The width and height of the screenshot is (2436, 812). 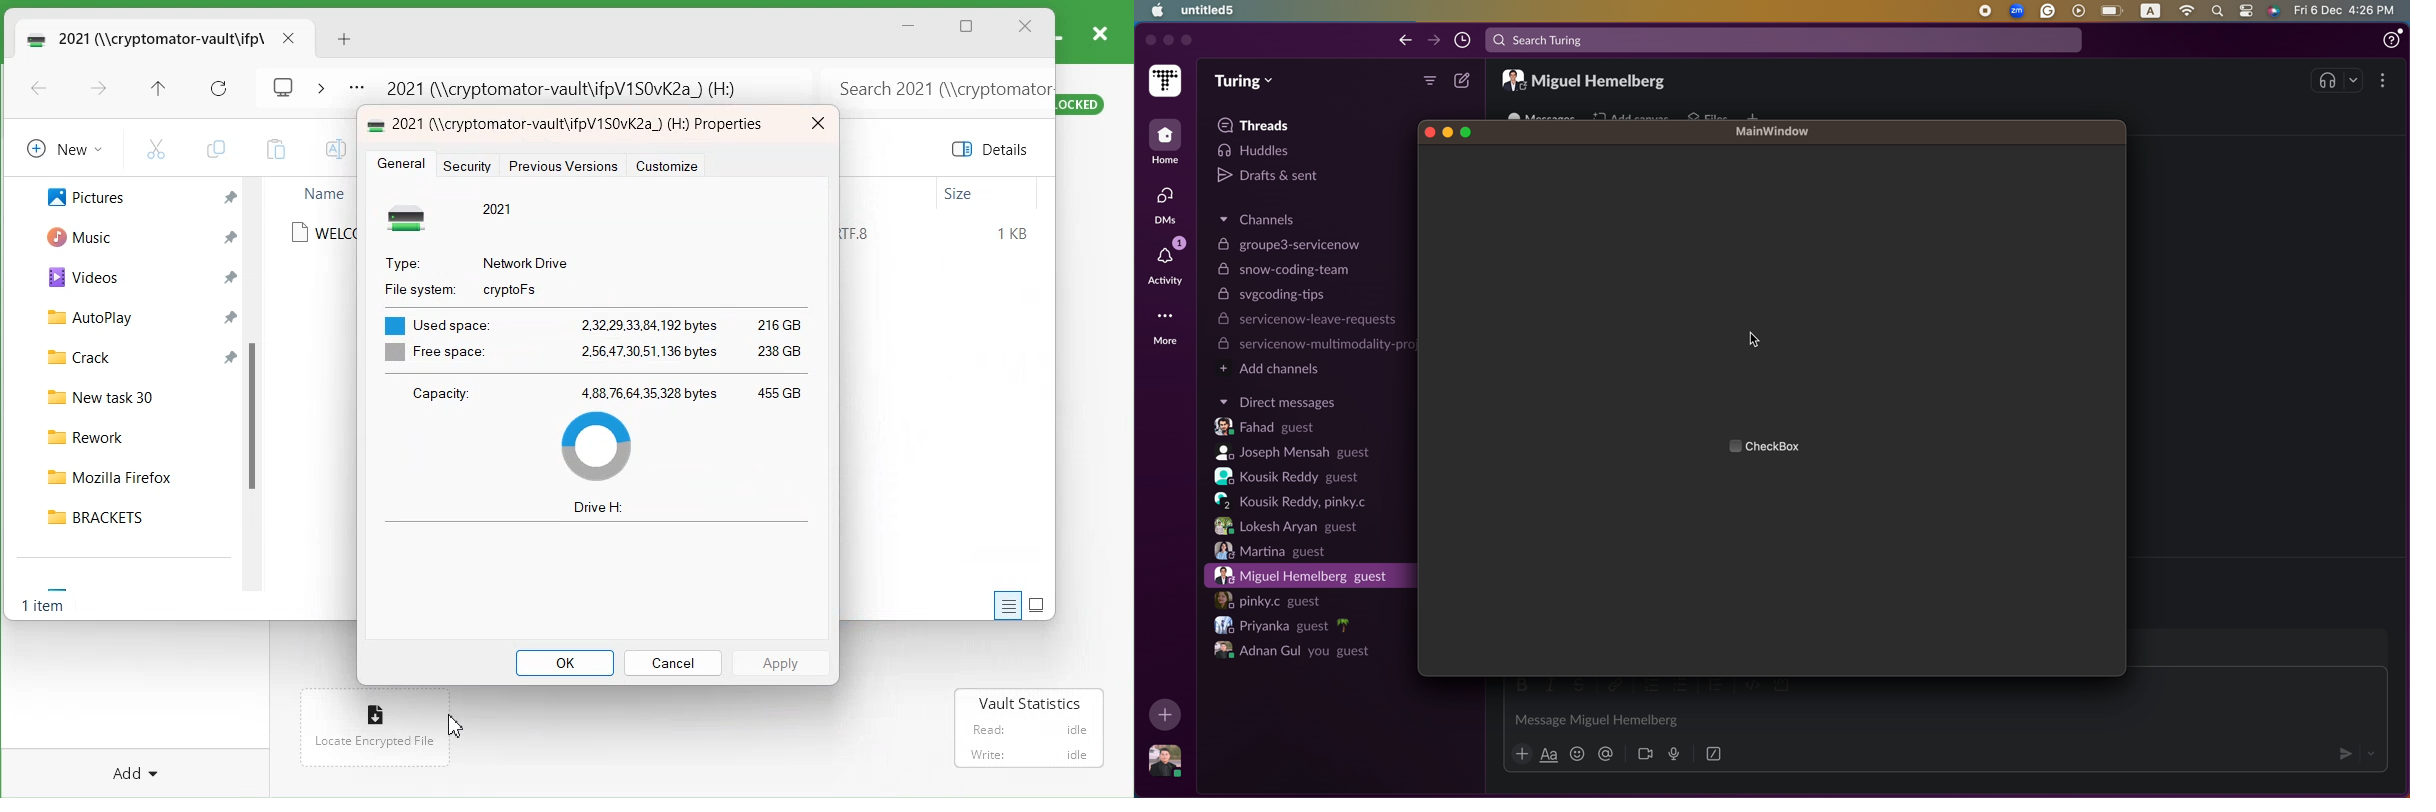 What do you see at coordinates (1673, 753) in the screenshot?
I see `voice` at bounding box center [1673, 753].